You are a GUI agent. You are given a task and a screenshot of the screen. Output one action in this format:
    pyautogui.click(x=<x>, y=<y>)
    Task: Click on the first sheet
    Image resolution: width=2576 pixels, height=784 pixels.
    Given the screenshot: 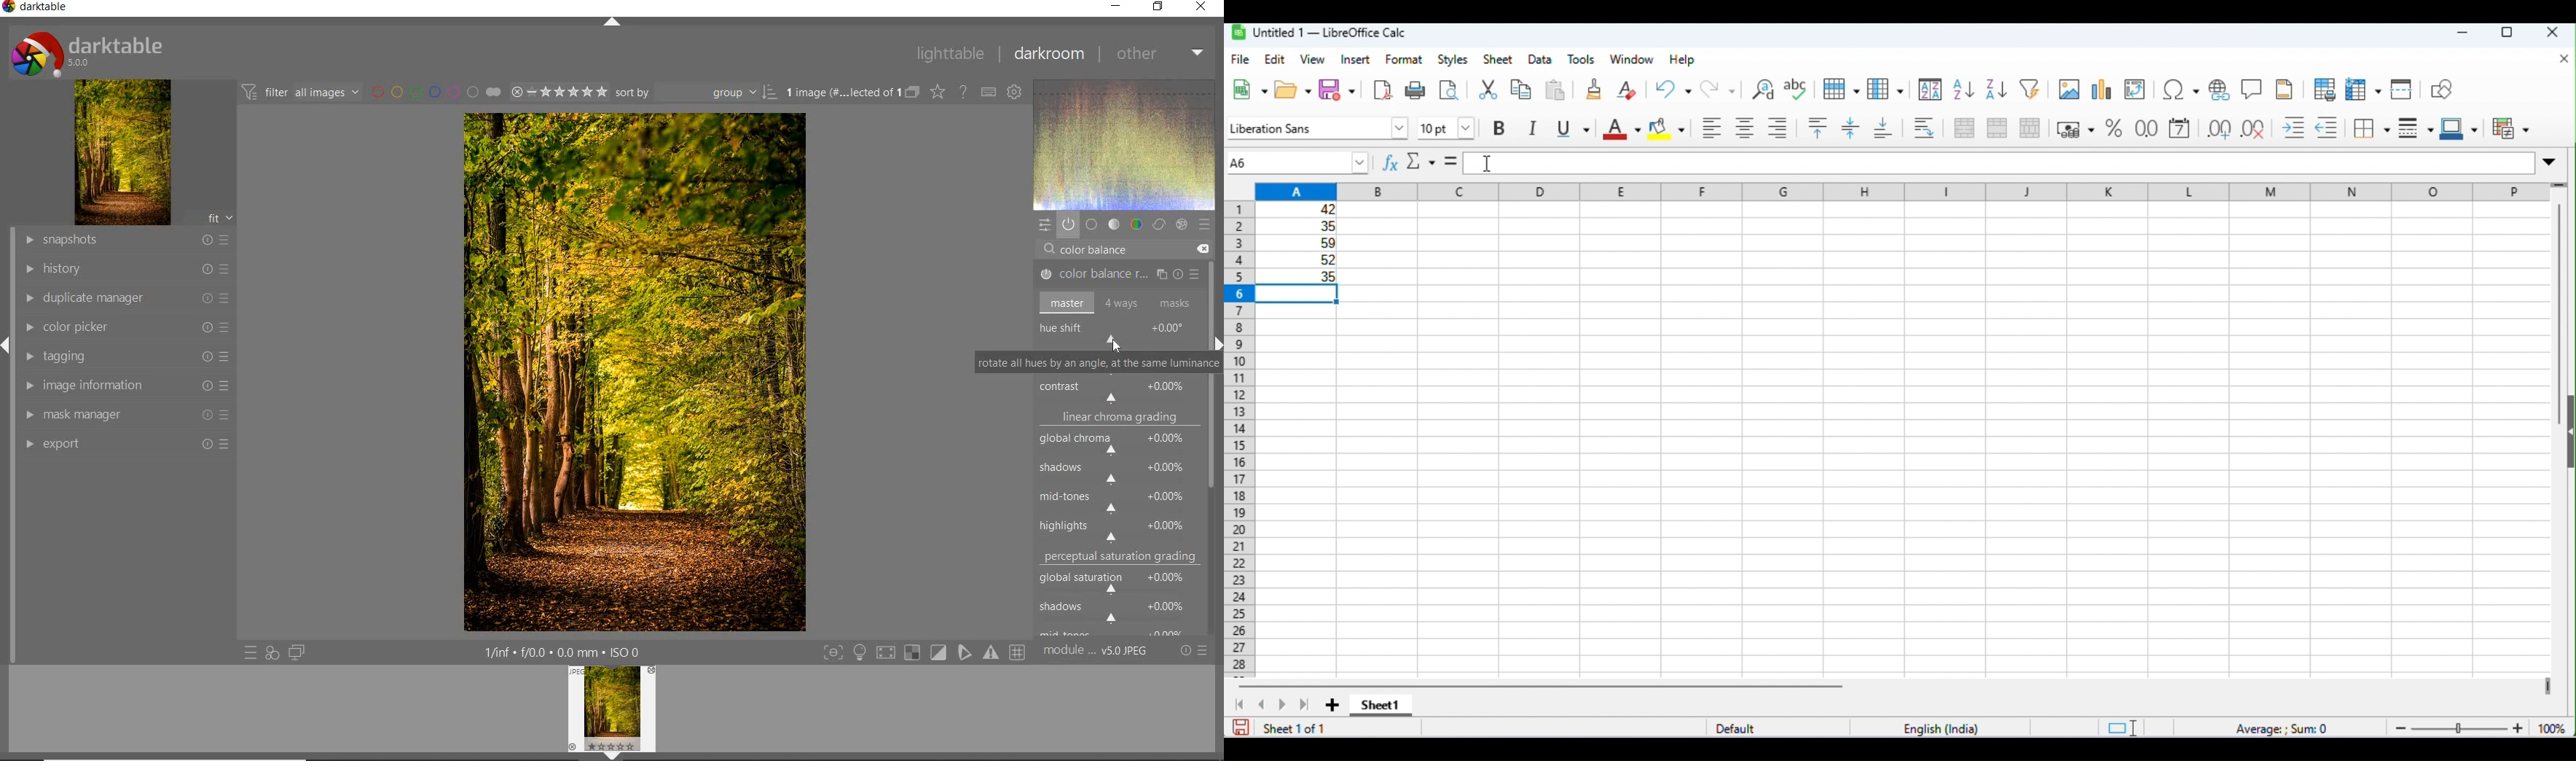 What is the action you would take?
    pyautogui.click(x=1244, y=704)
    